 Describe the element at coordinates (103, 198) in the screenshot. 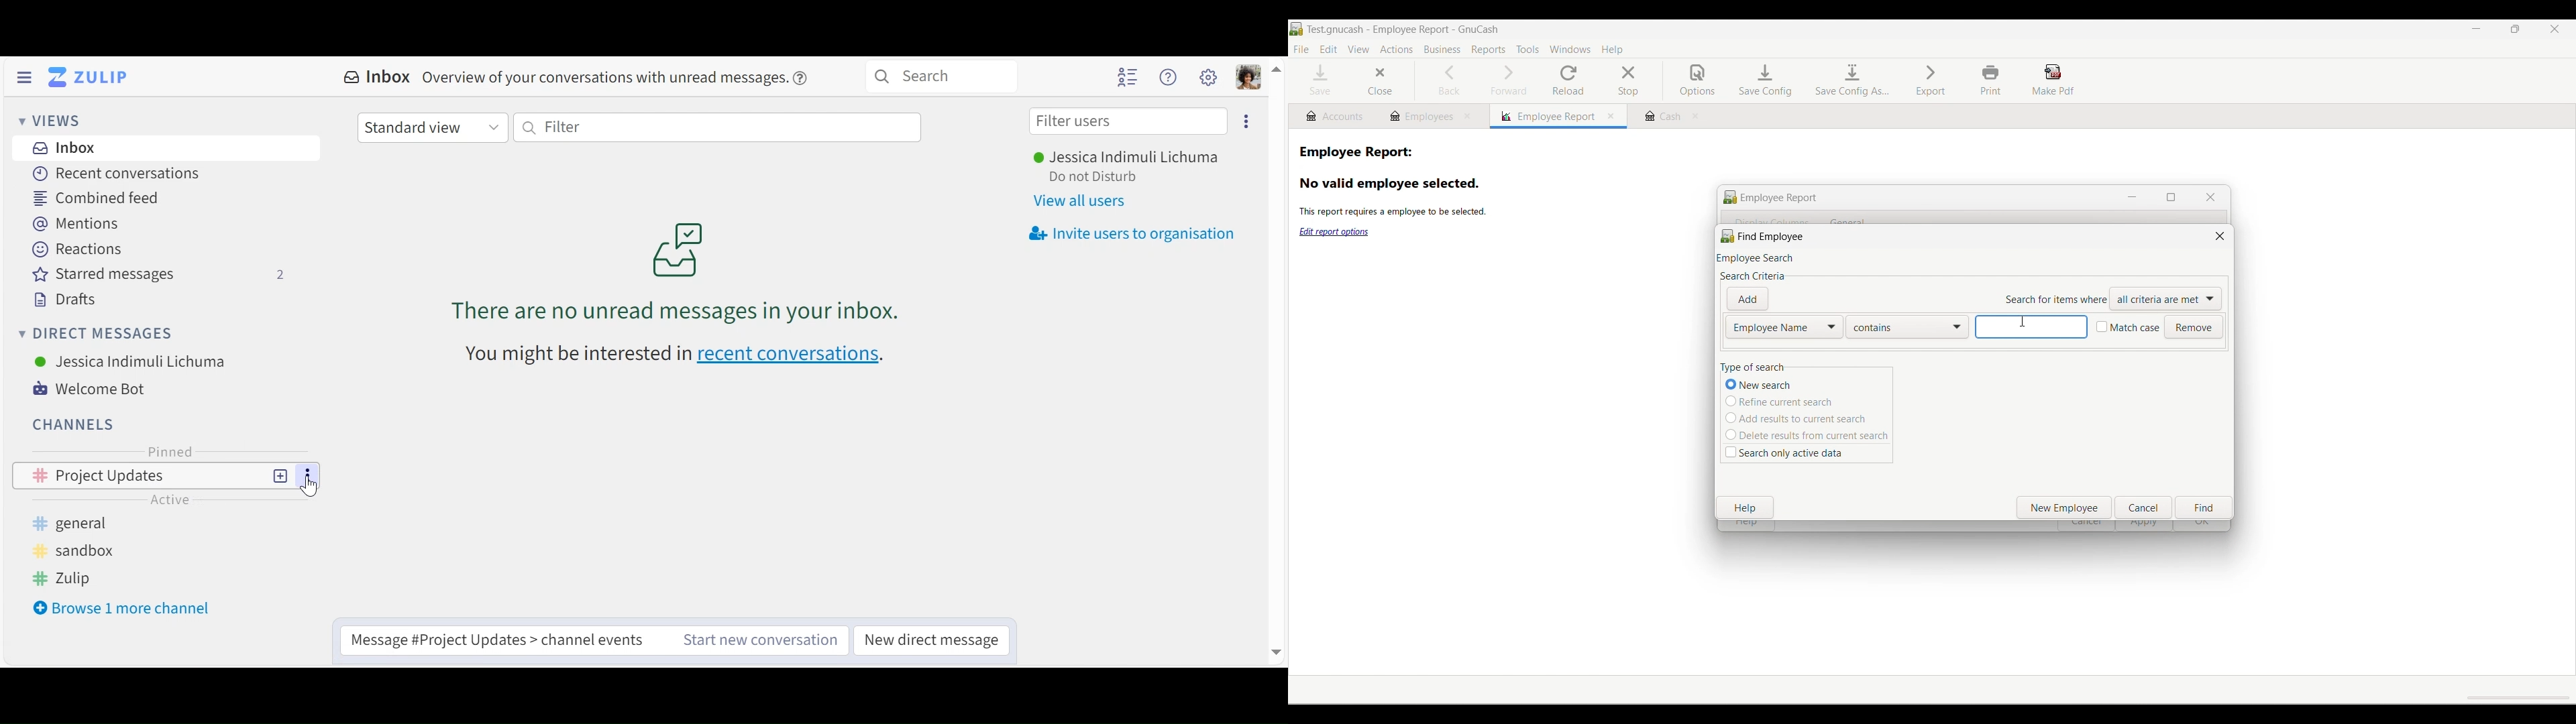

I see `Combined feed` at that location.